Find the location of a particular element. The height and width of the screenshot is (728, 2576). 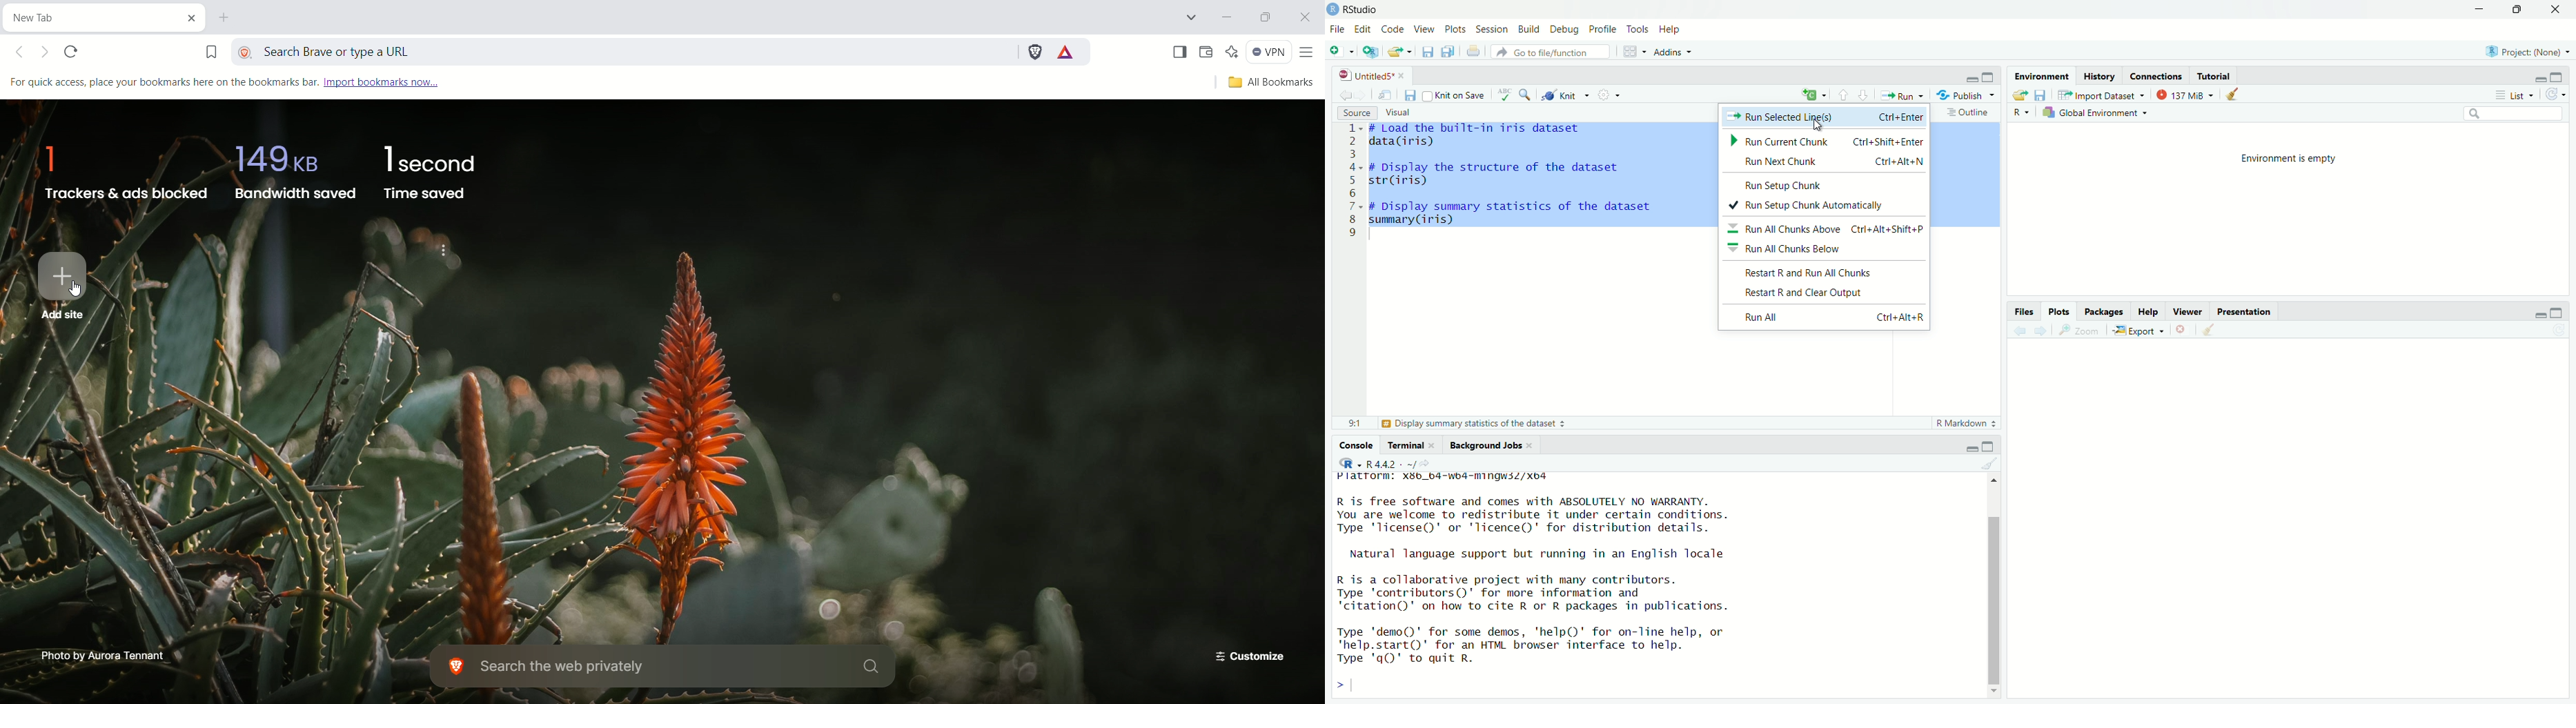

Run Current Chunk   Ctrl+Shift+Enter is located at coordinates (1827, 141).